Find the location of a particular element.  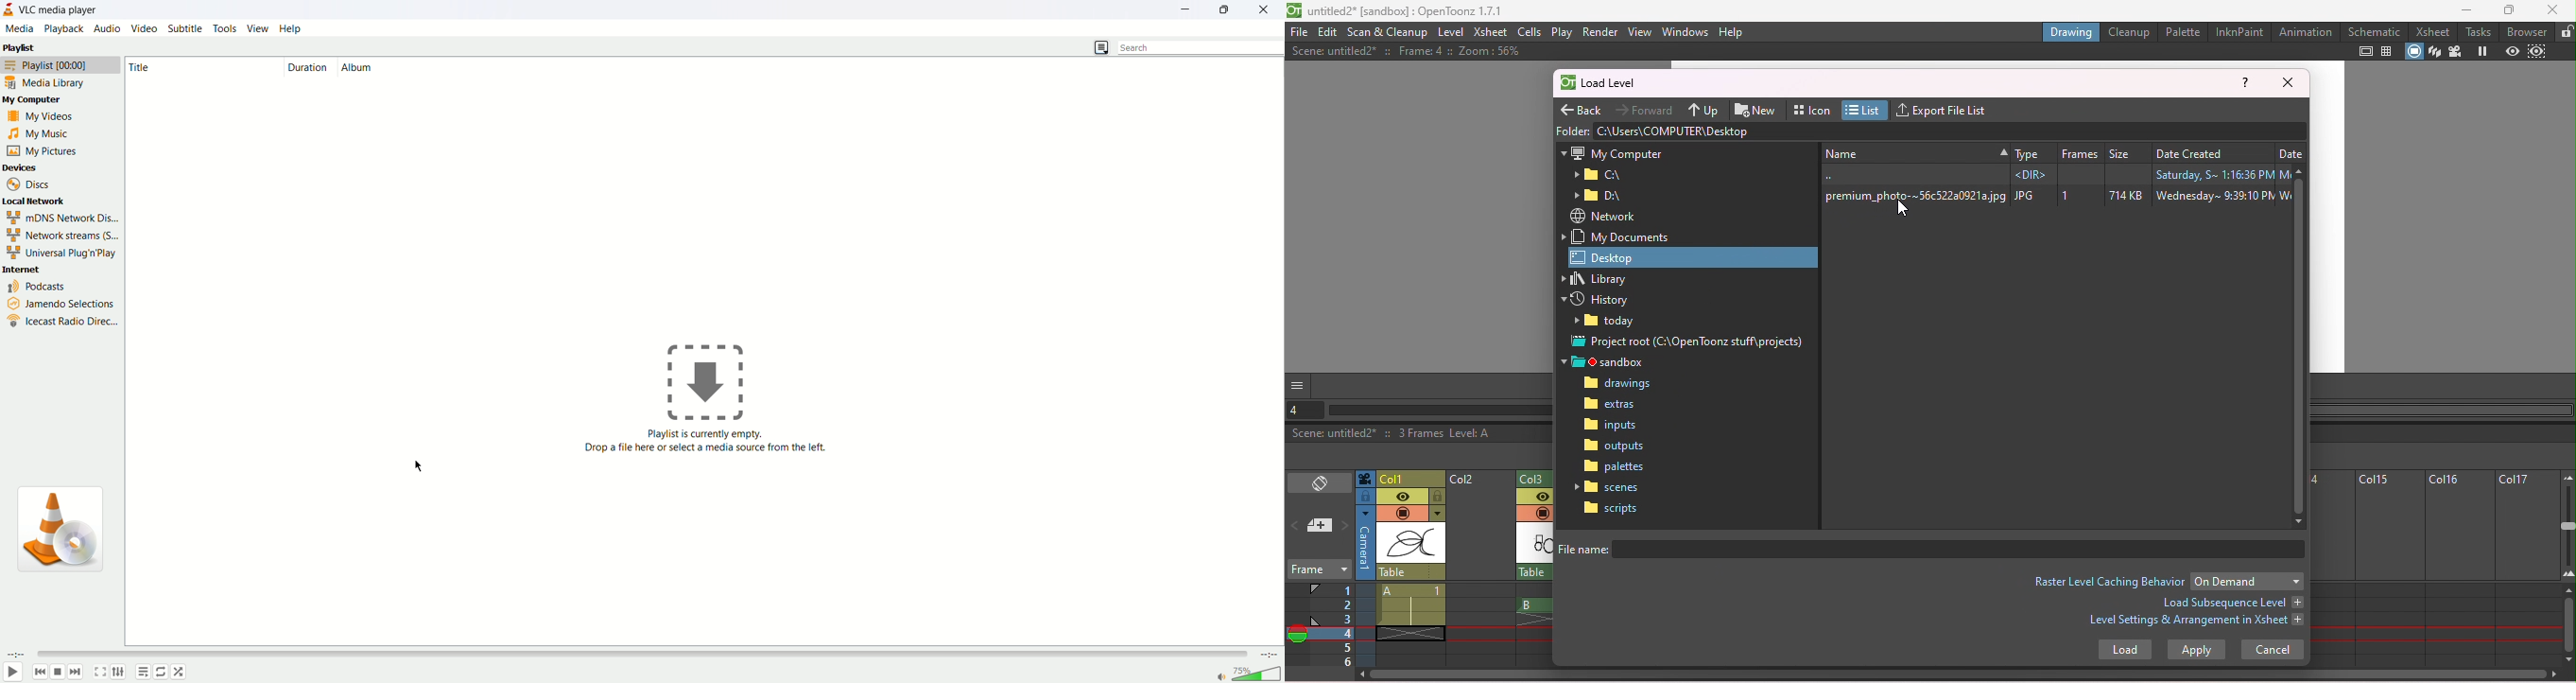

my music is located at coordinates (48, 135).